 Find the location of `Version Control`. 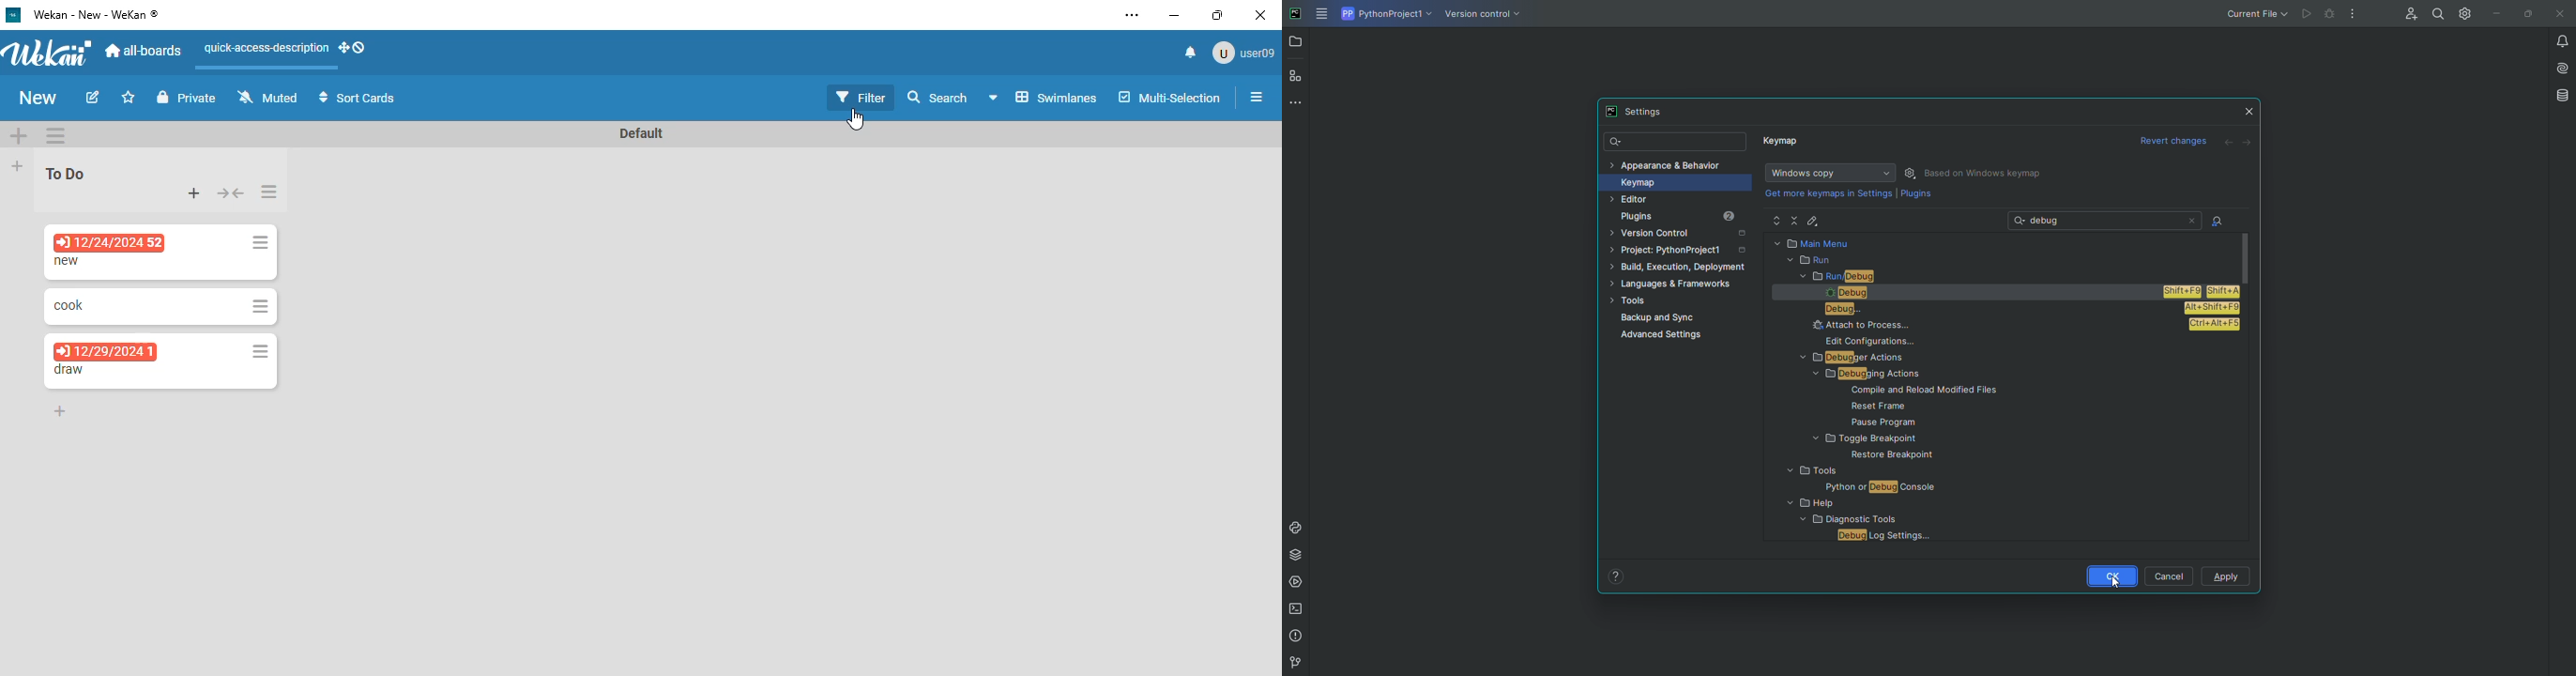

Version Control is located at coordinates (1682, 235).